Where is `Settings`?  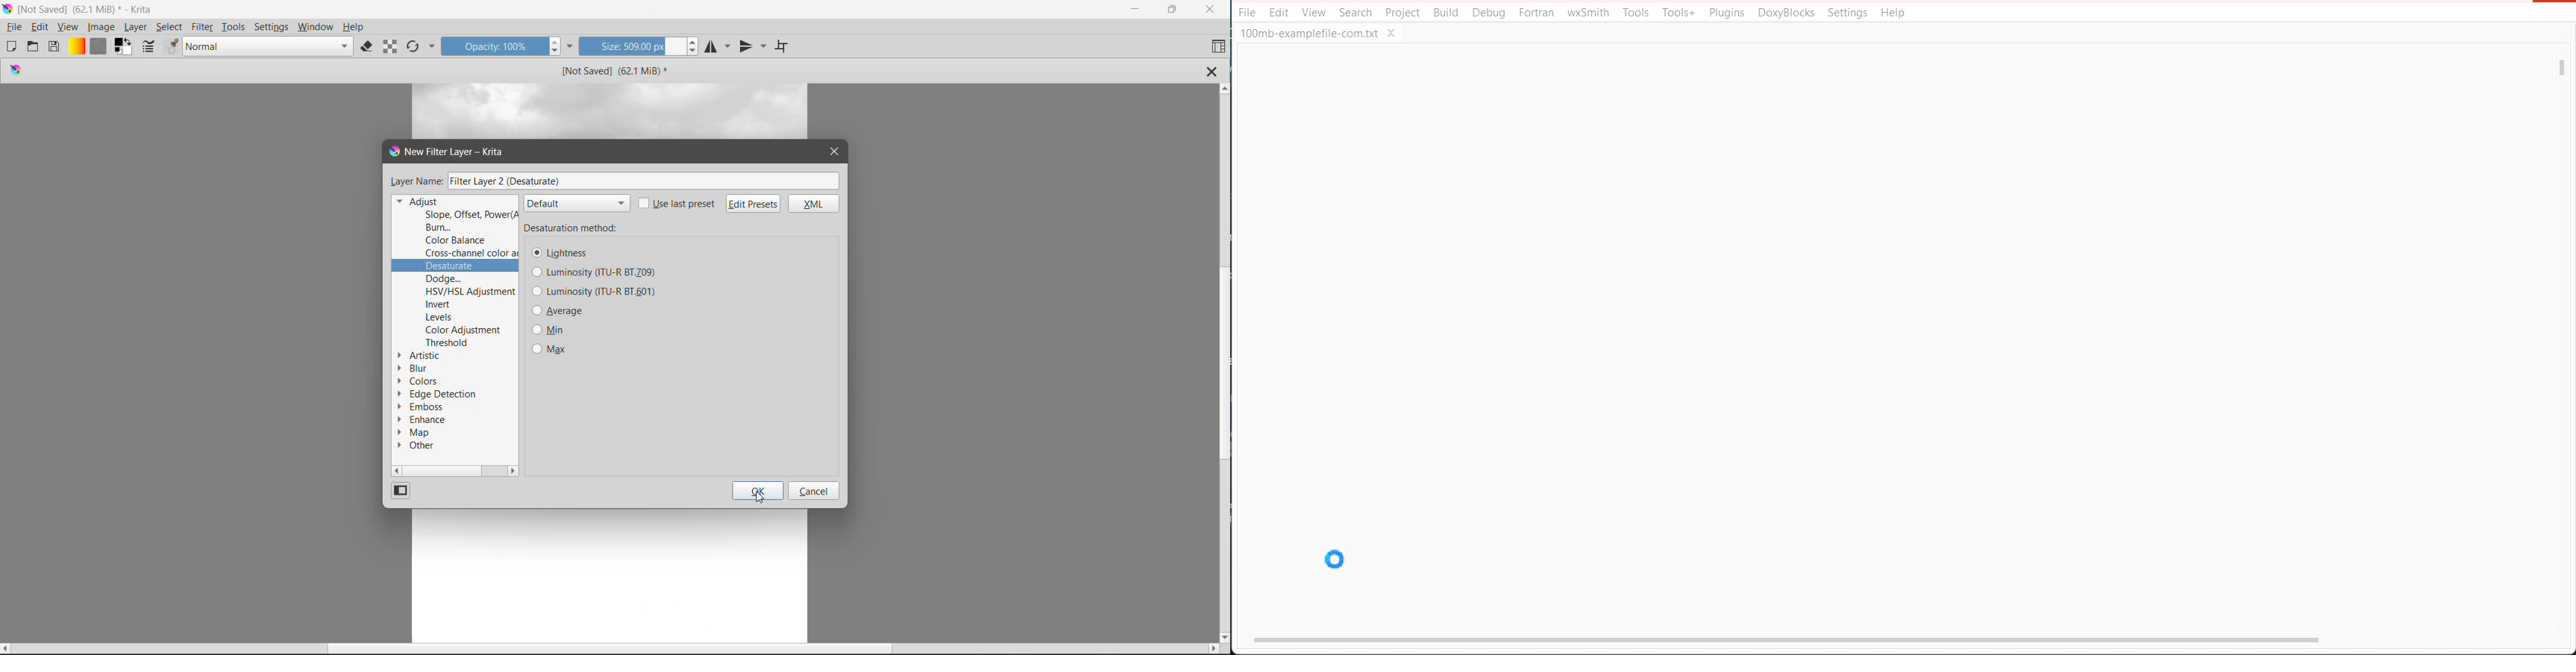
Settings is located at coordinates (272, 26).